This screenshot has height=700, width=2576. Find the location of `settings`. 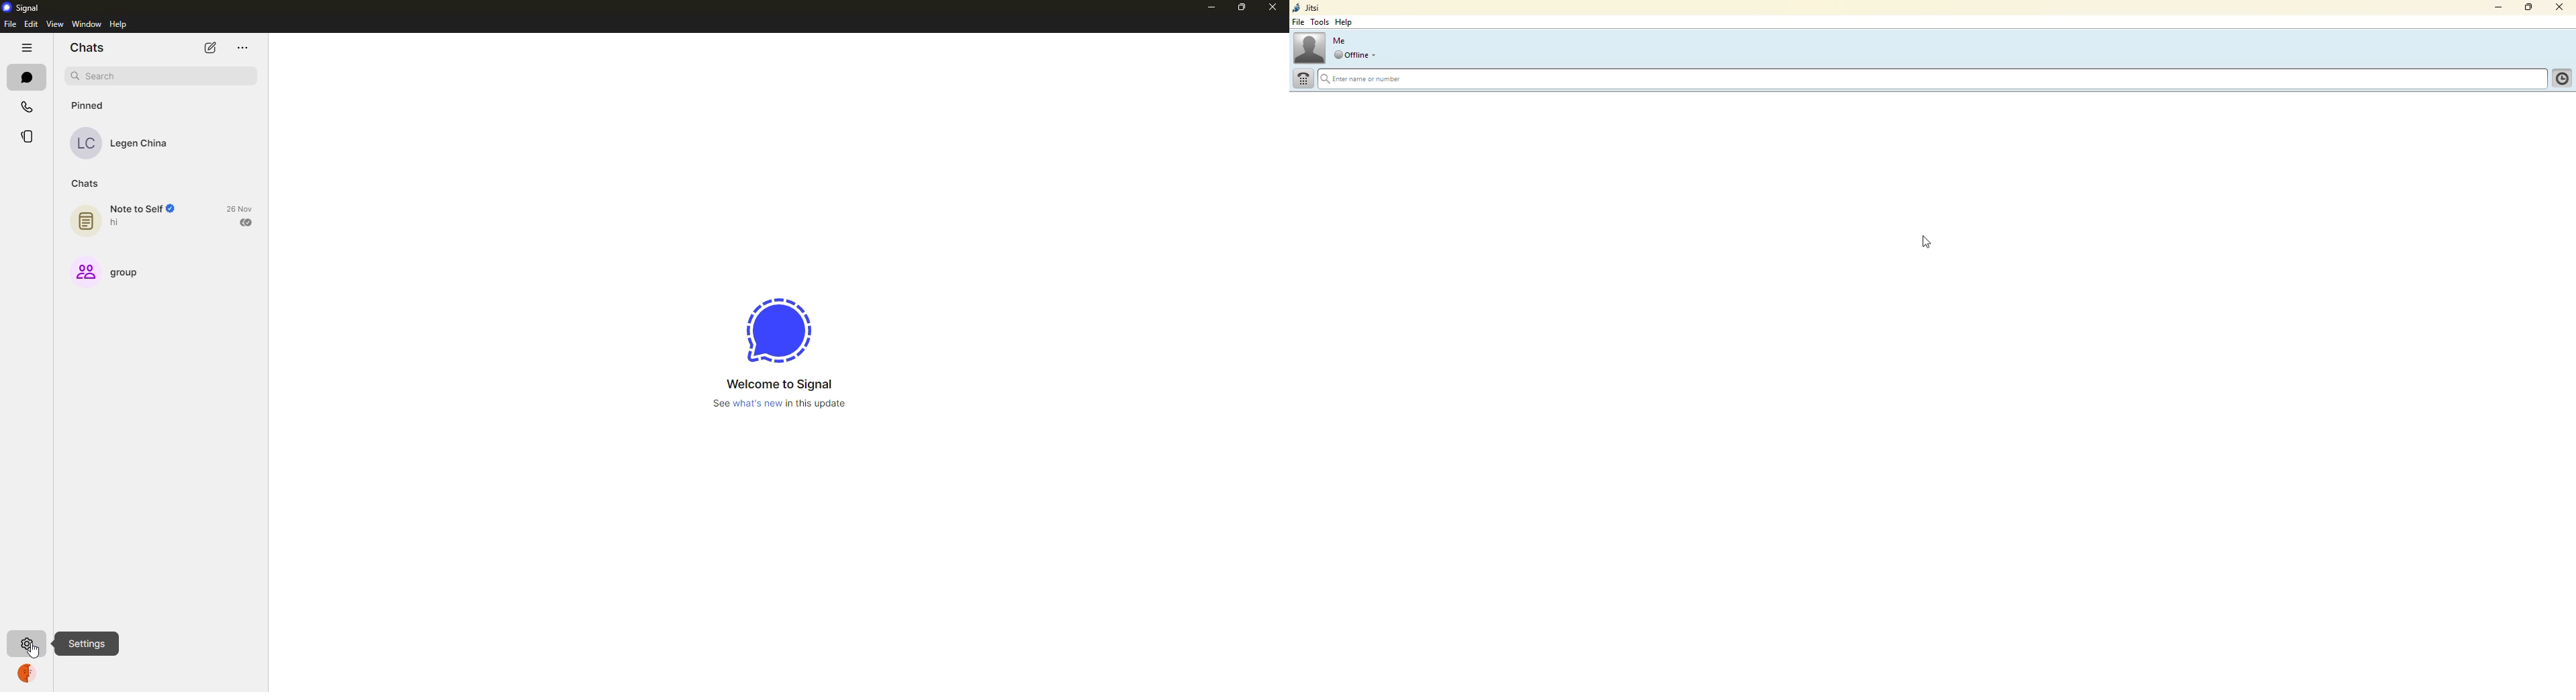

settings is located at coordinates (26, 643).